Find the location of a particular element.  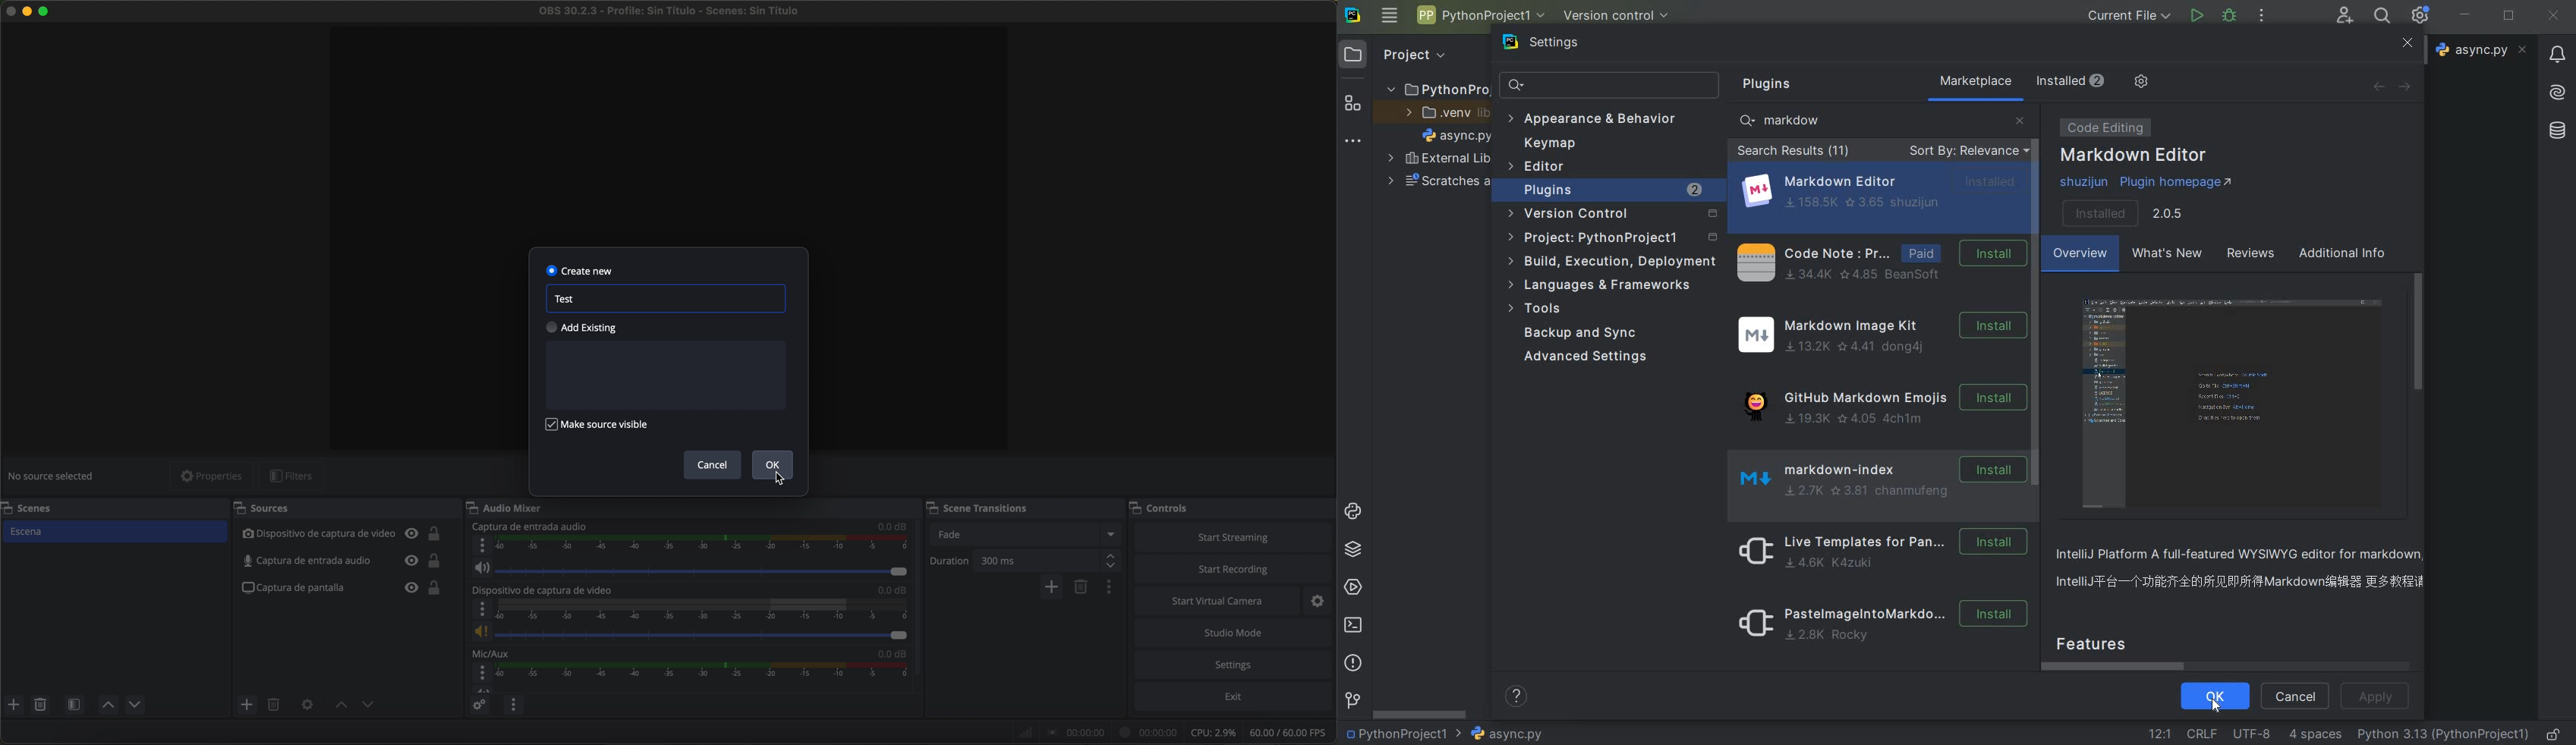

add existing is located at coordinates (583, 328).